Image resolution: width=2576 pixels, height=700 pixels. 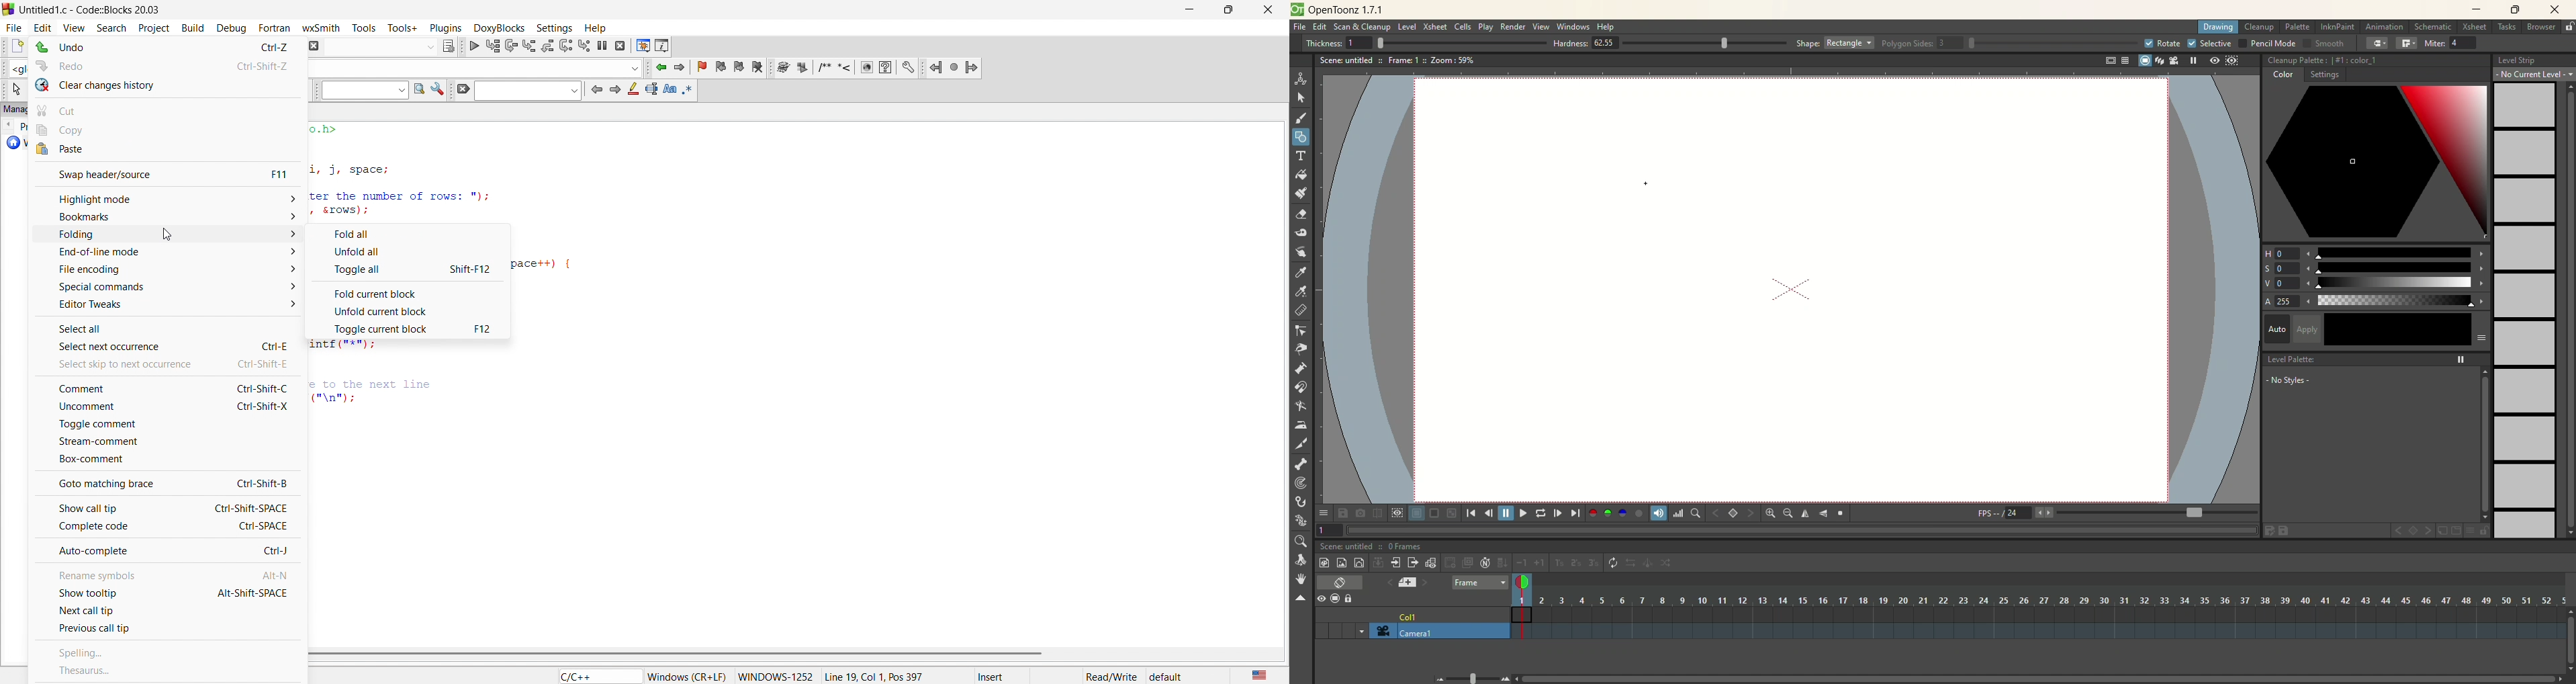 What do you see at coordinates (164, 388) in the screenshot?
I see `comment` at bounding box center [164, 388].